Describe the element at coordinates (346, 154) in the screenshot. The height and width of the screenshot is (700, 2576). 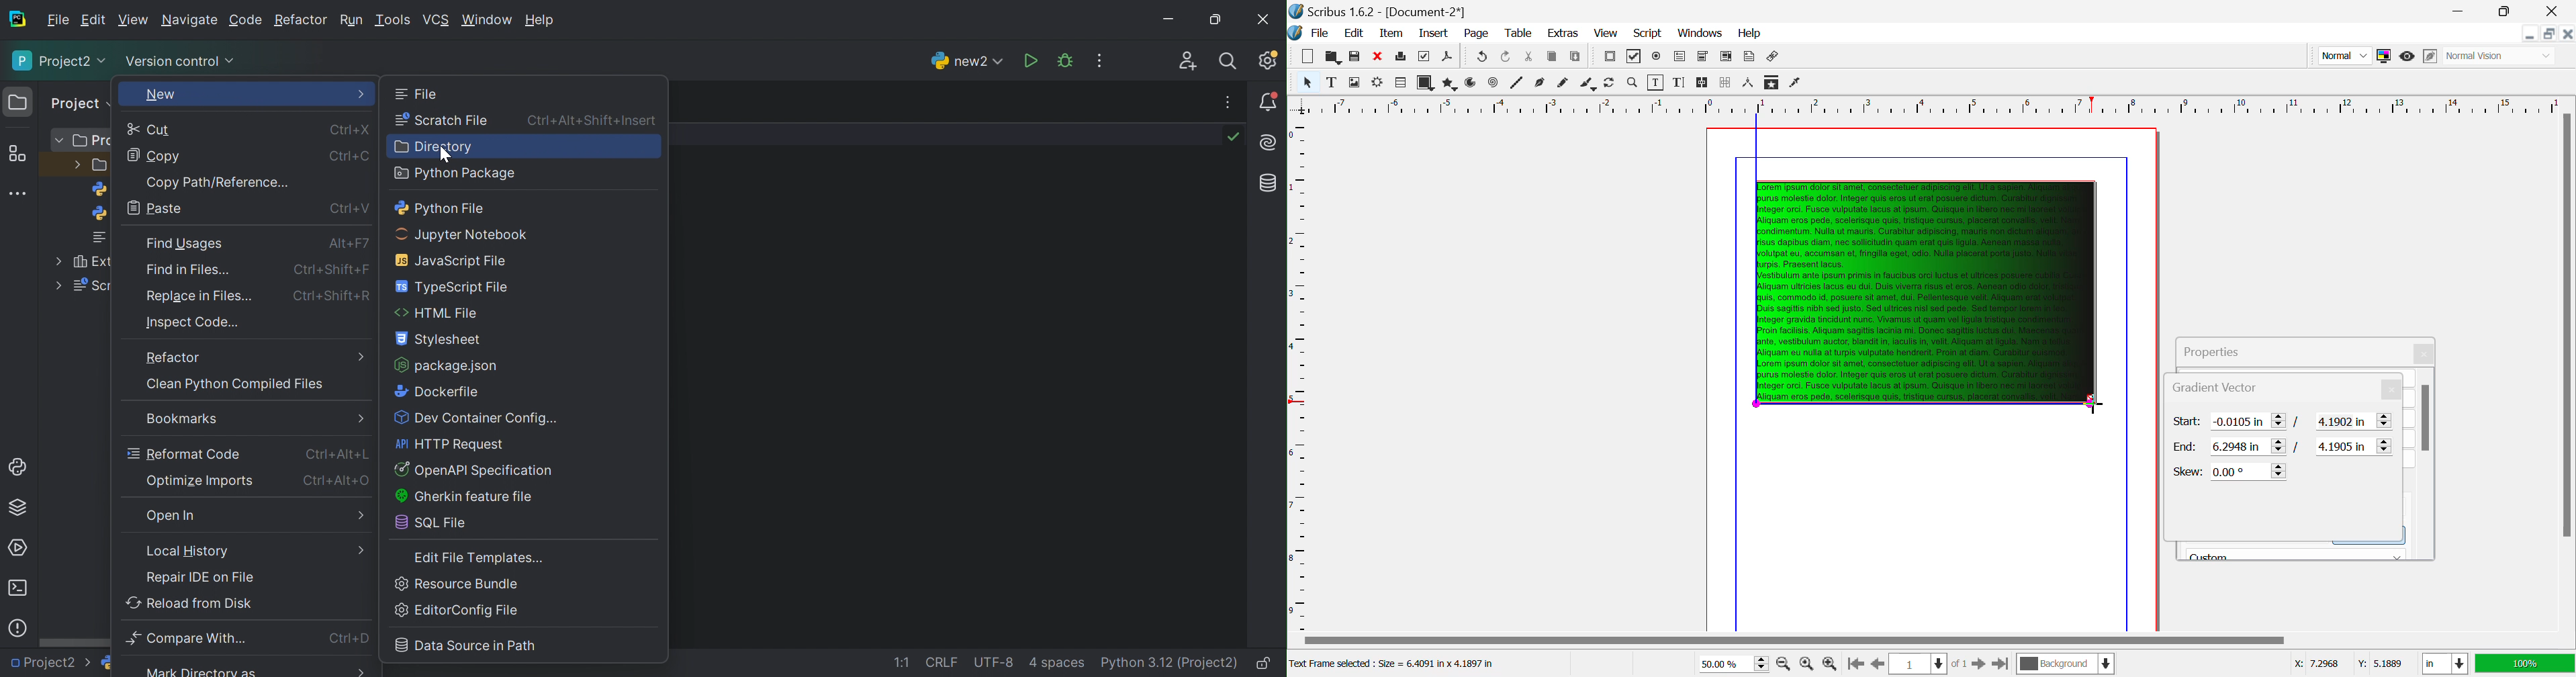
I see `Ctrl+C` at that location.